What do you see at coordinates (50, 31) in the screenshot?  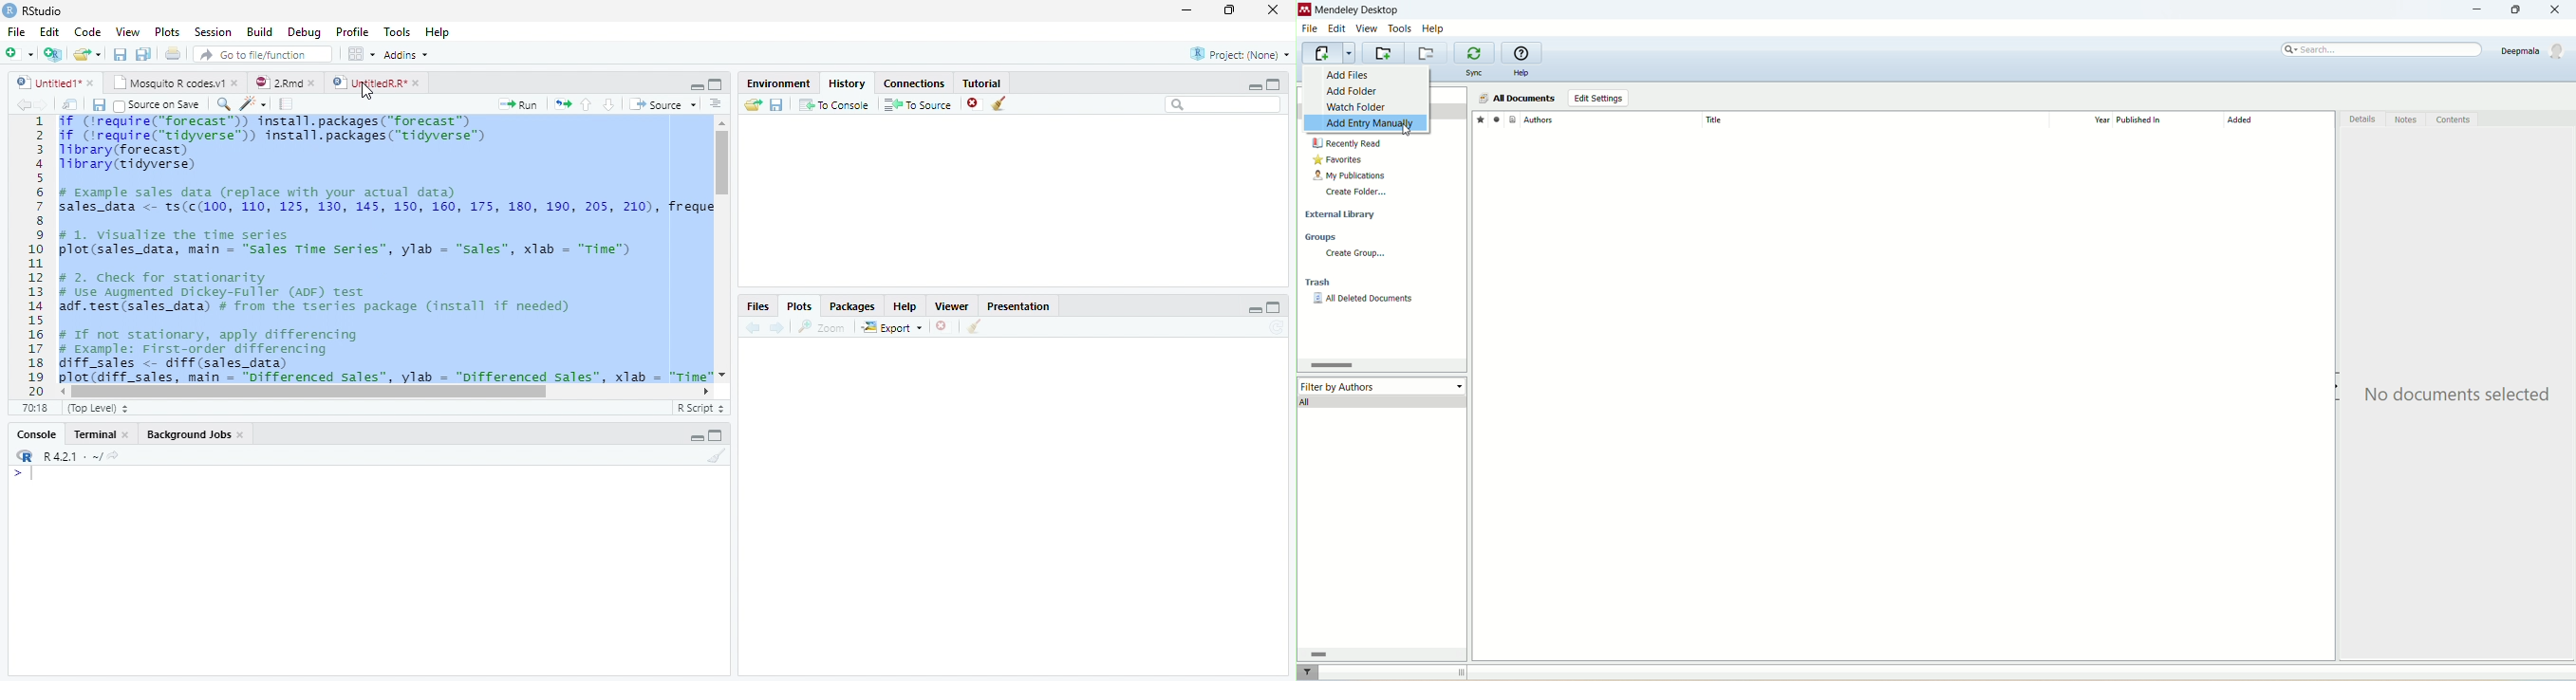 I see `Edit` at bounding box center [50, 31].